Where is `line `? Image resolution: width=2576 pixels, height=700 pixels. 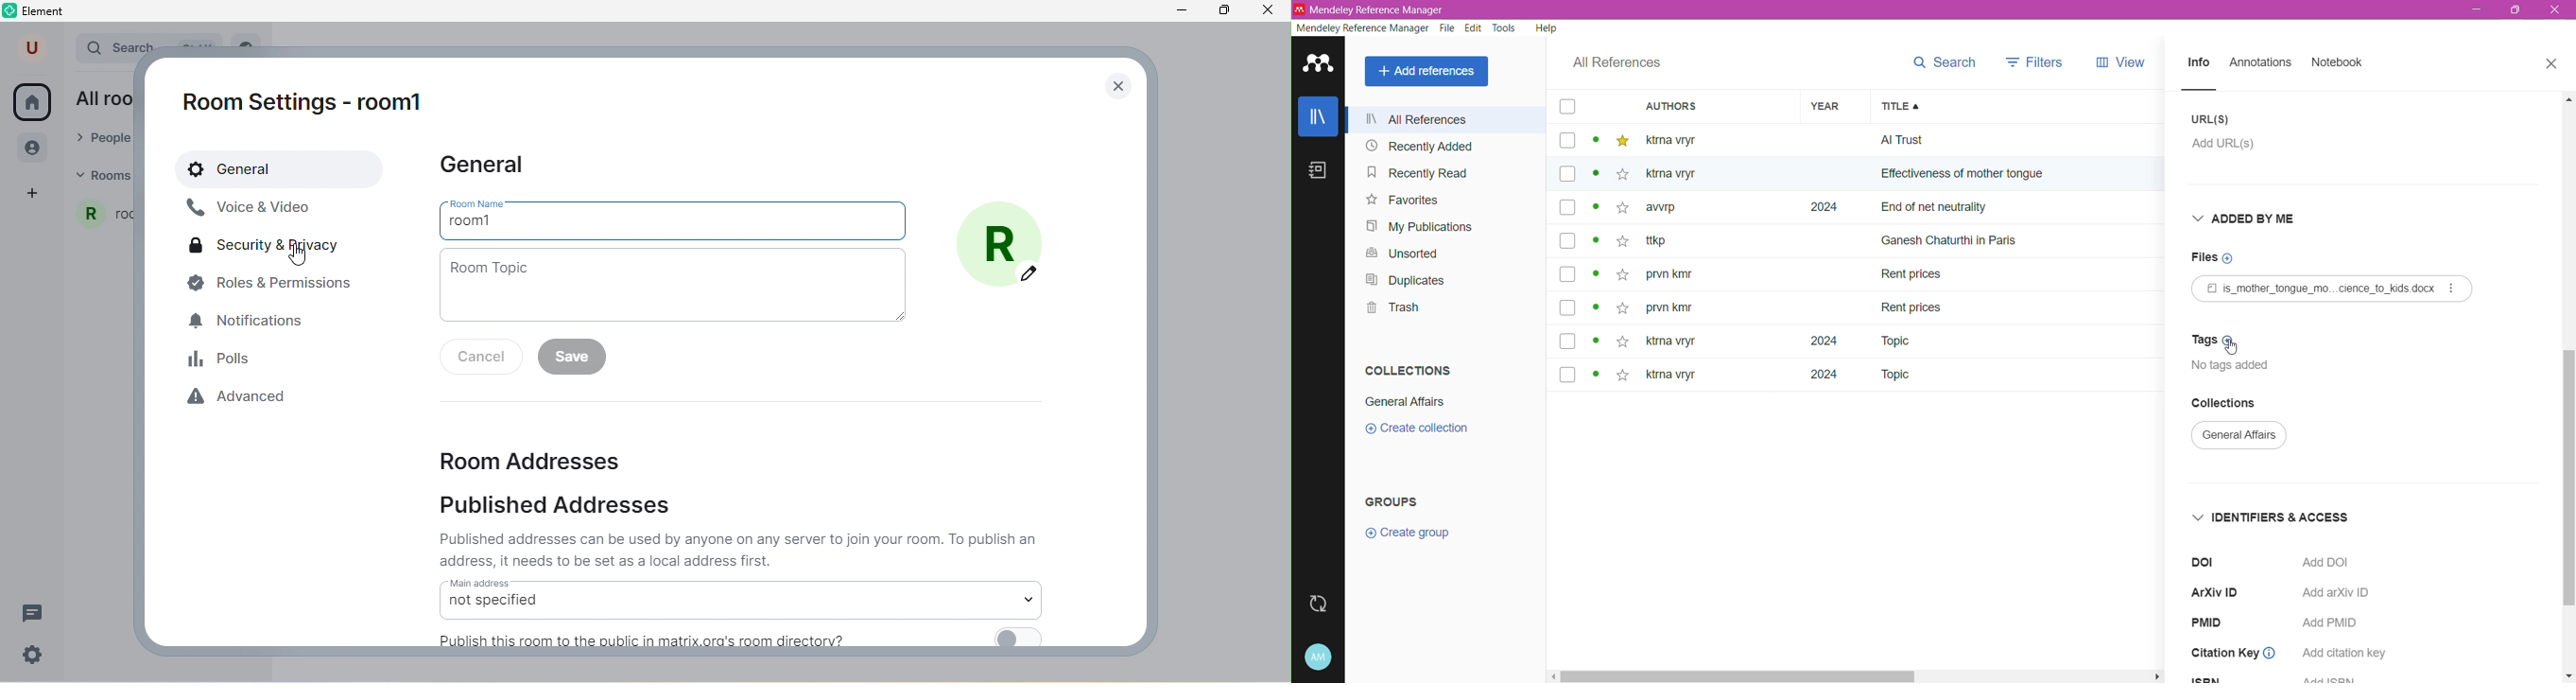
line  is located at coordinates (2211, 90).